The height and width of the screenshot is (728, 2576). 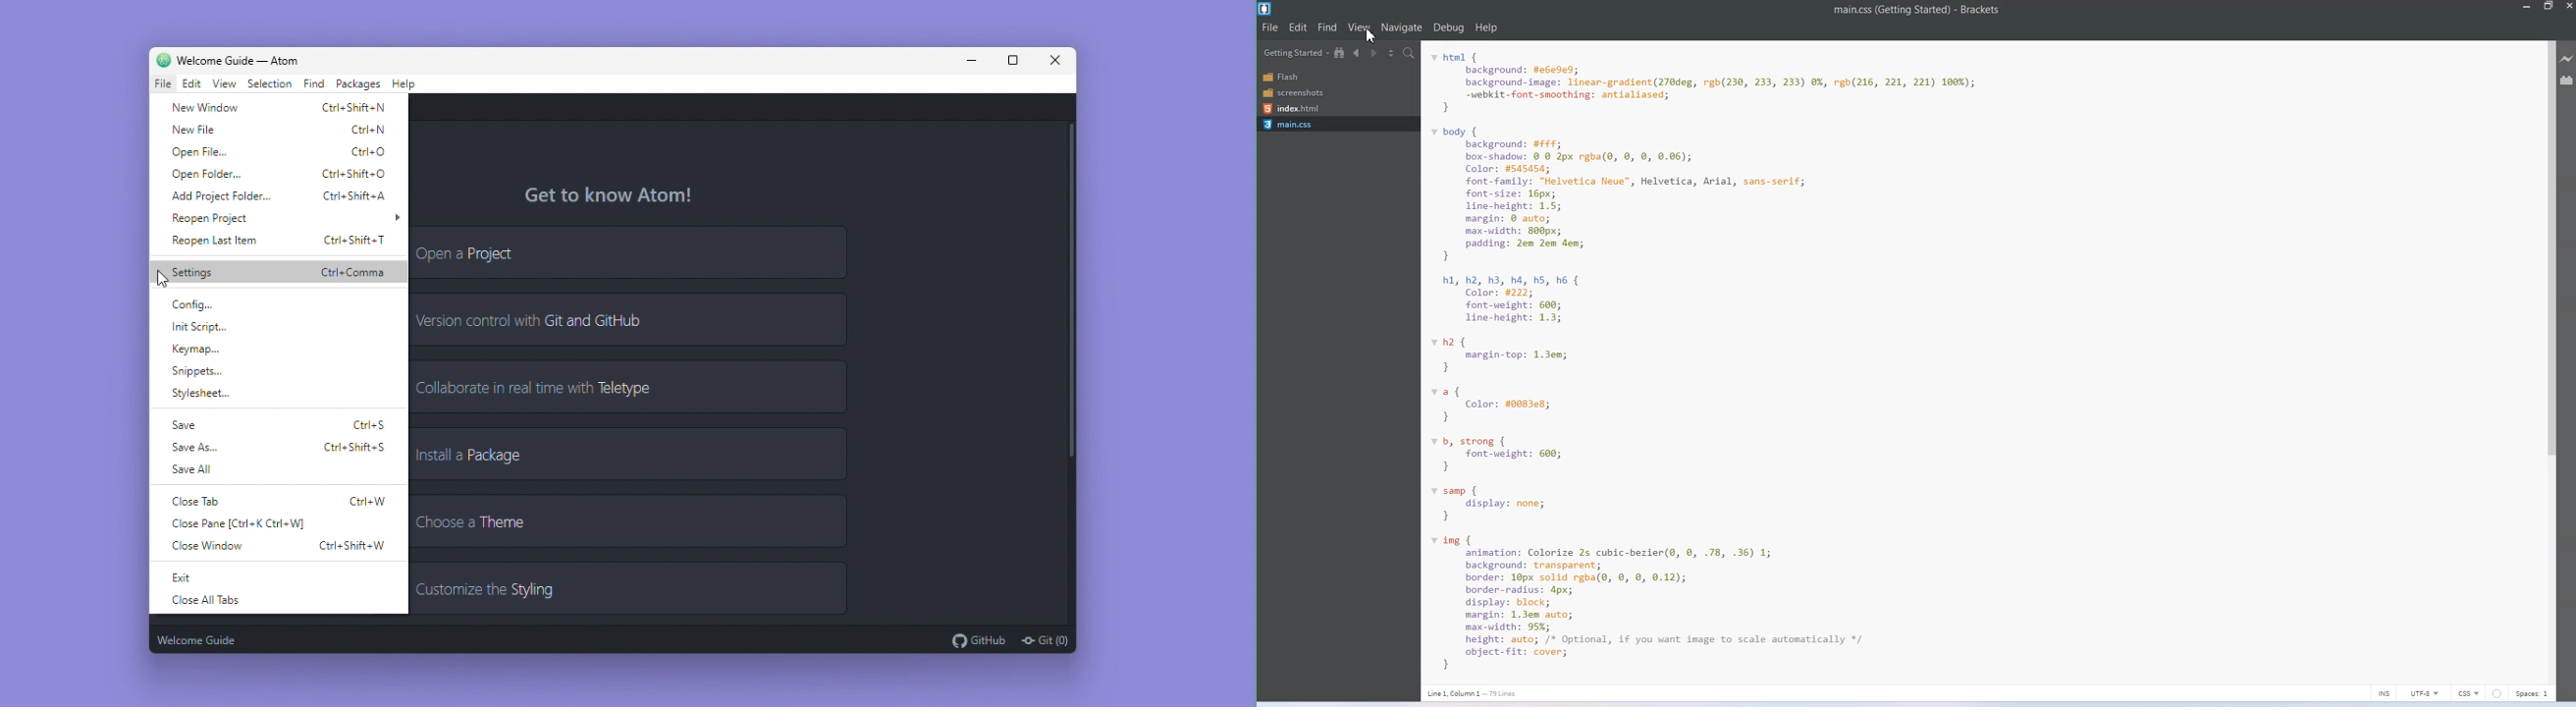 What do you see at coordinates (192, 84) in the screenshot?
I see `Edit` at bounding box center [192, 84].